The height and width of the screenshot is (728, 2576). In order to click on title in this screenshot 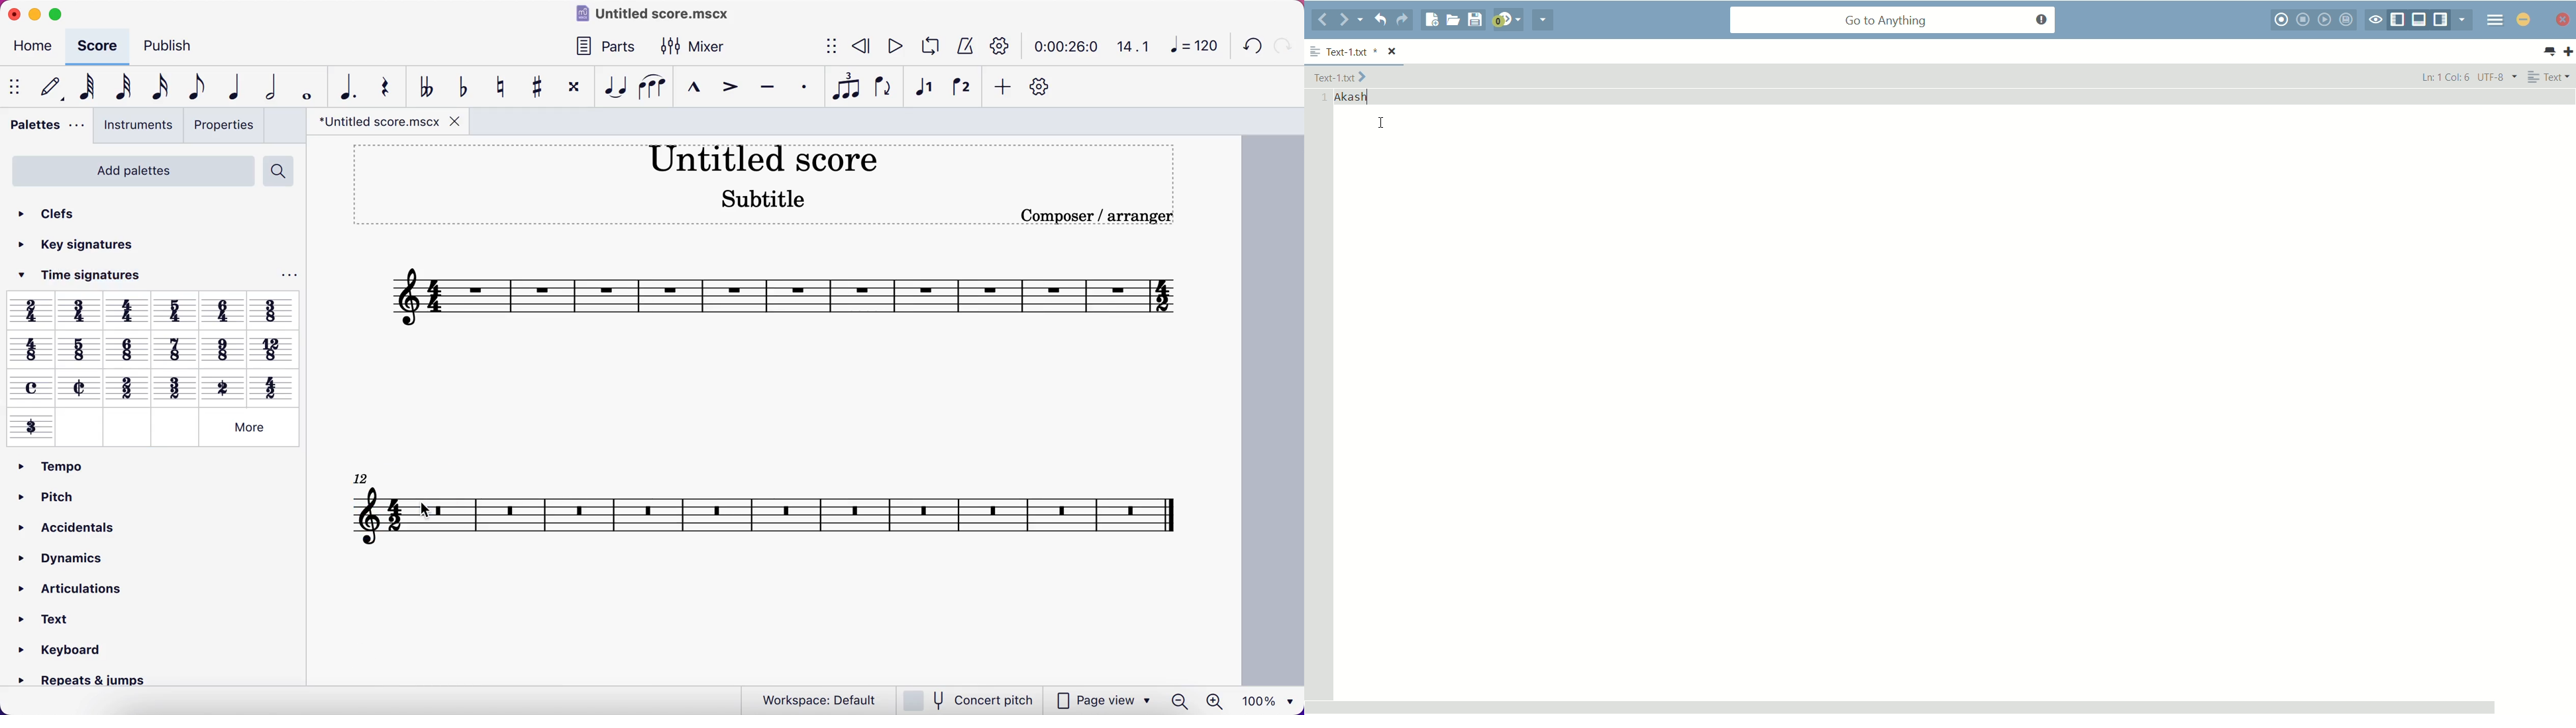, I will do `click(383, 123)`.